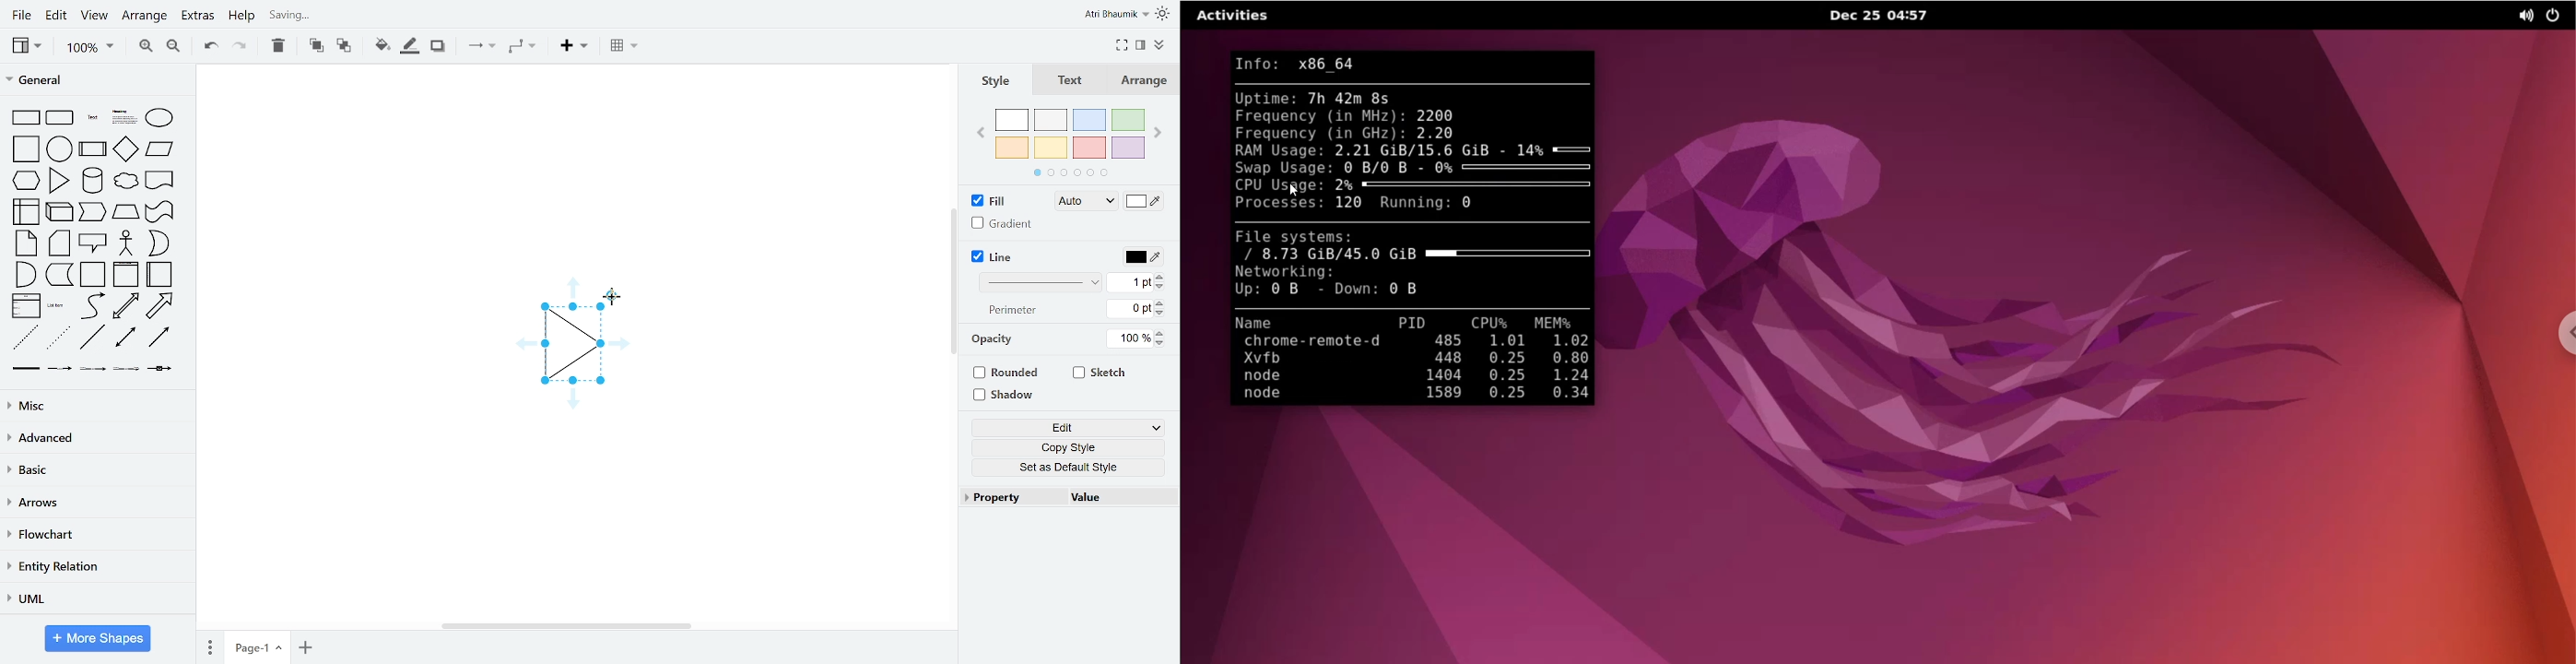 Image resolution: width=2576 pixels, height=672 pixels. Describe the element at coordinates (566, 626) in the screenshot. I see `horizontal scrollbar` at that location.